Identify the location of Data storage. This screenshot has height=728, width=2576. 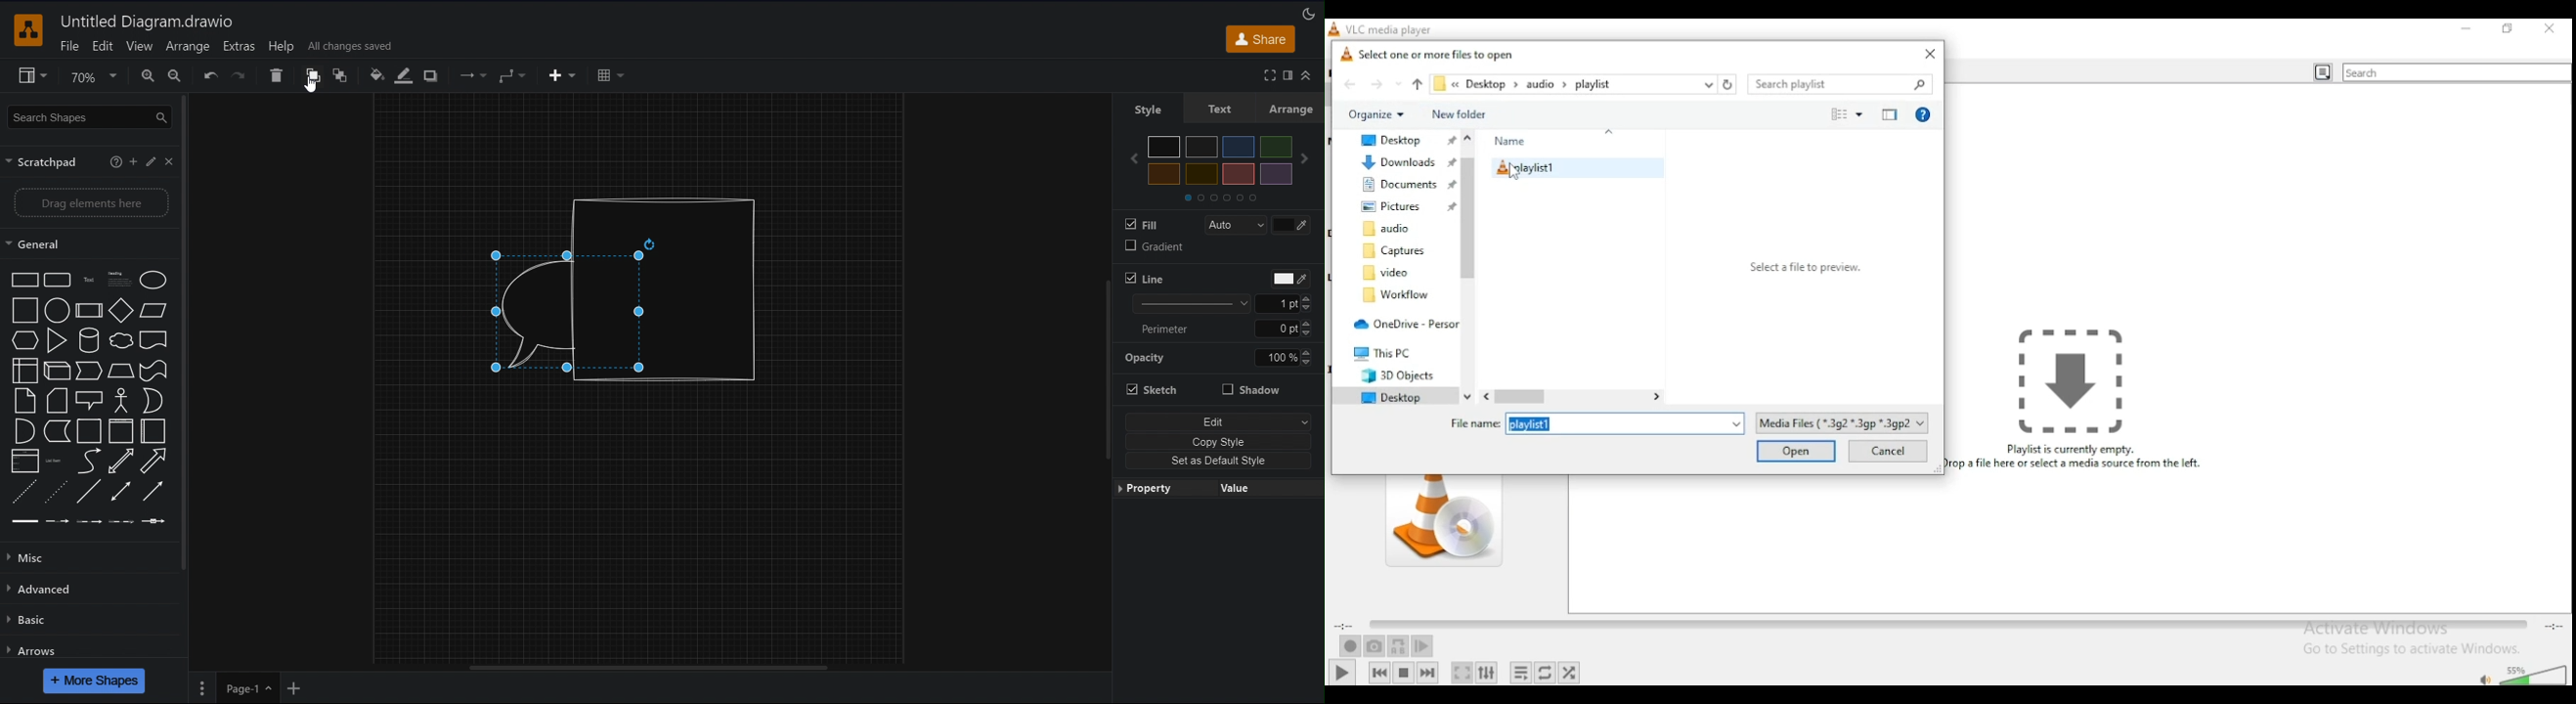
(57, 431).